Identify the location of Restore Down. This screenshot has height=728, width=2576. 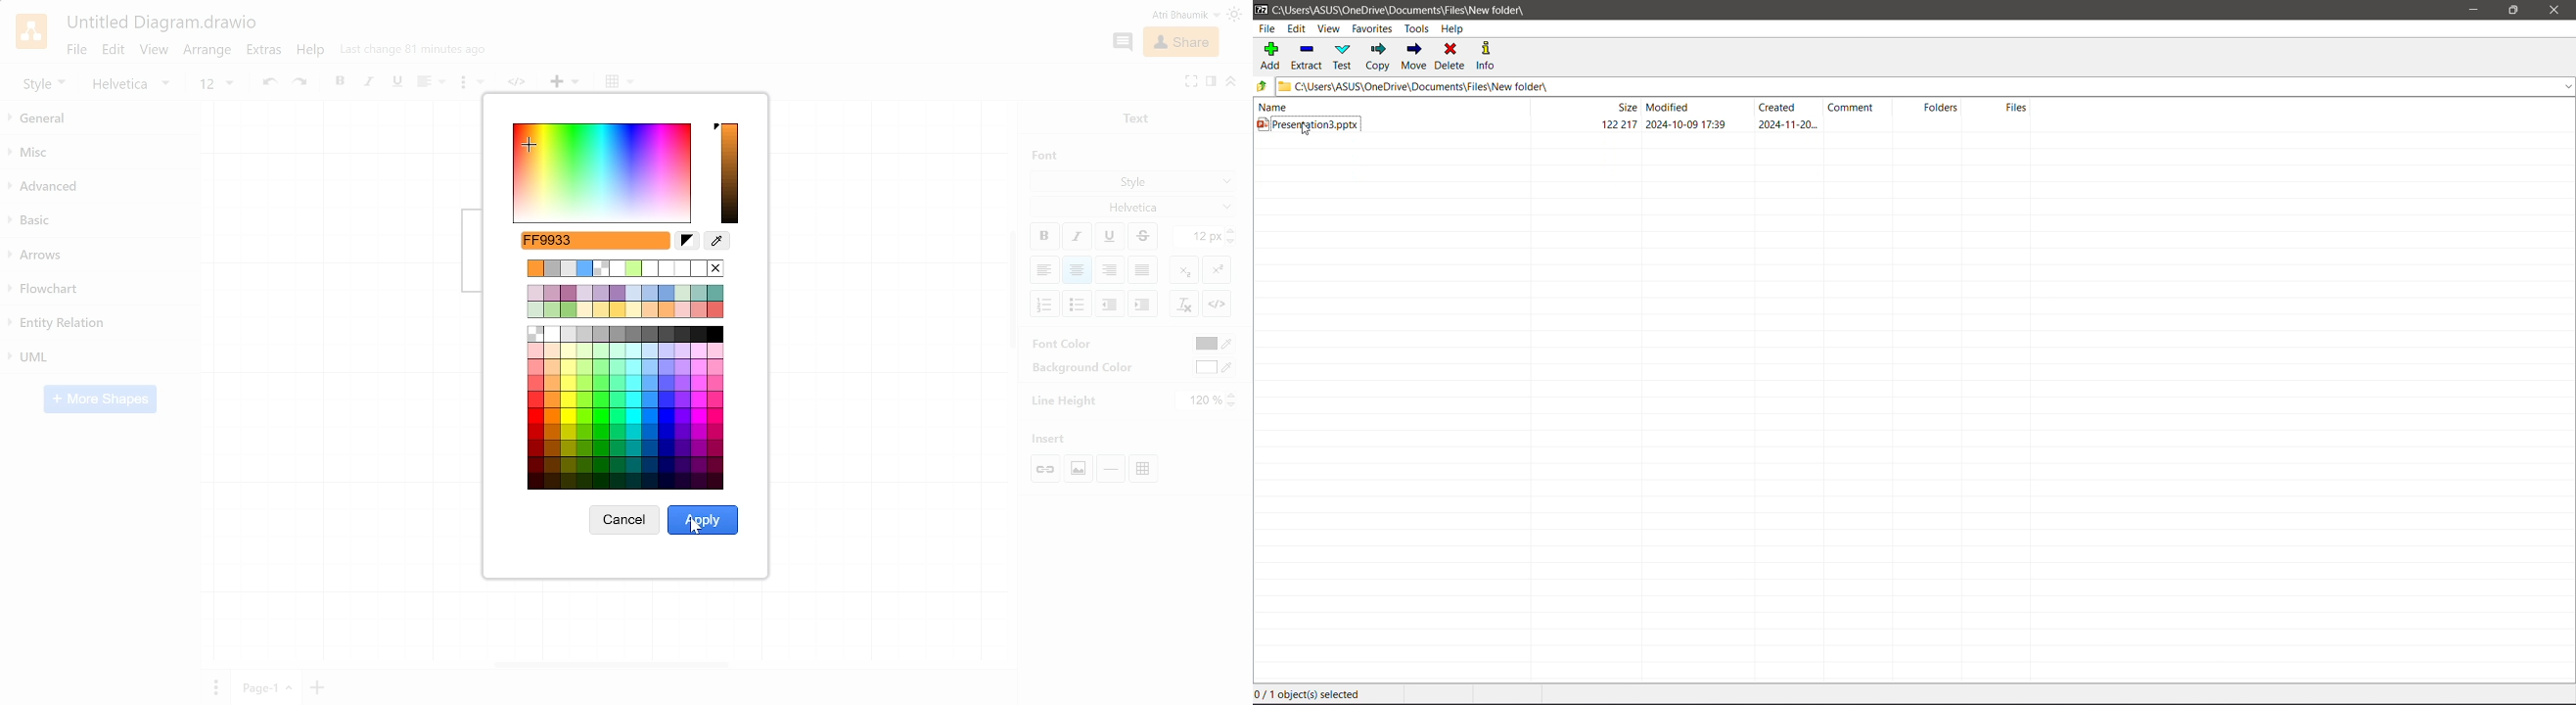
(2515, 9).